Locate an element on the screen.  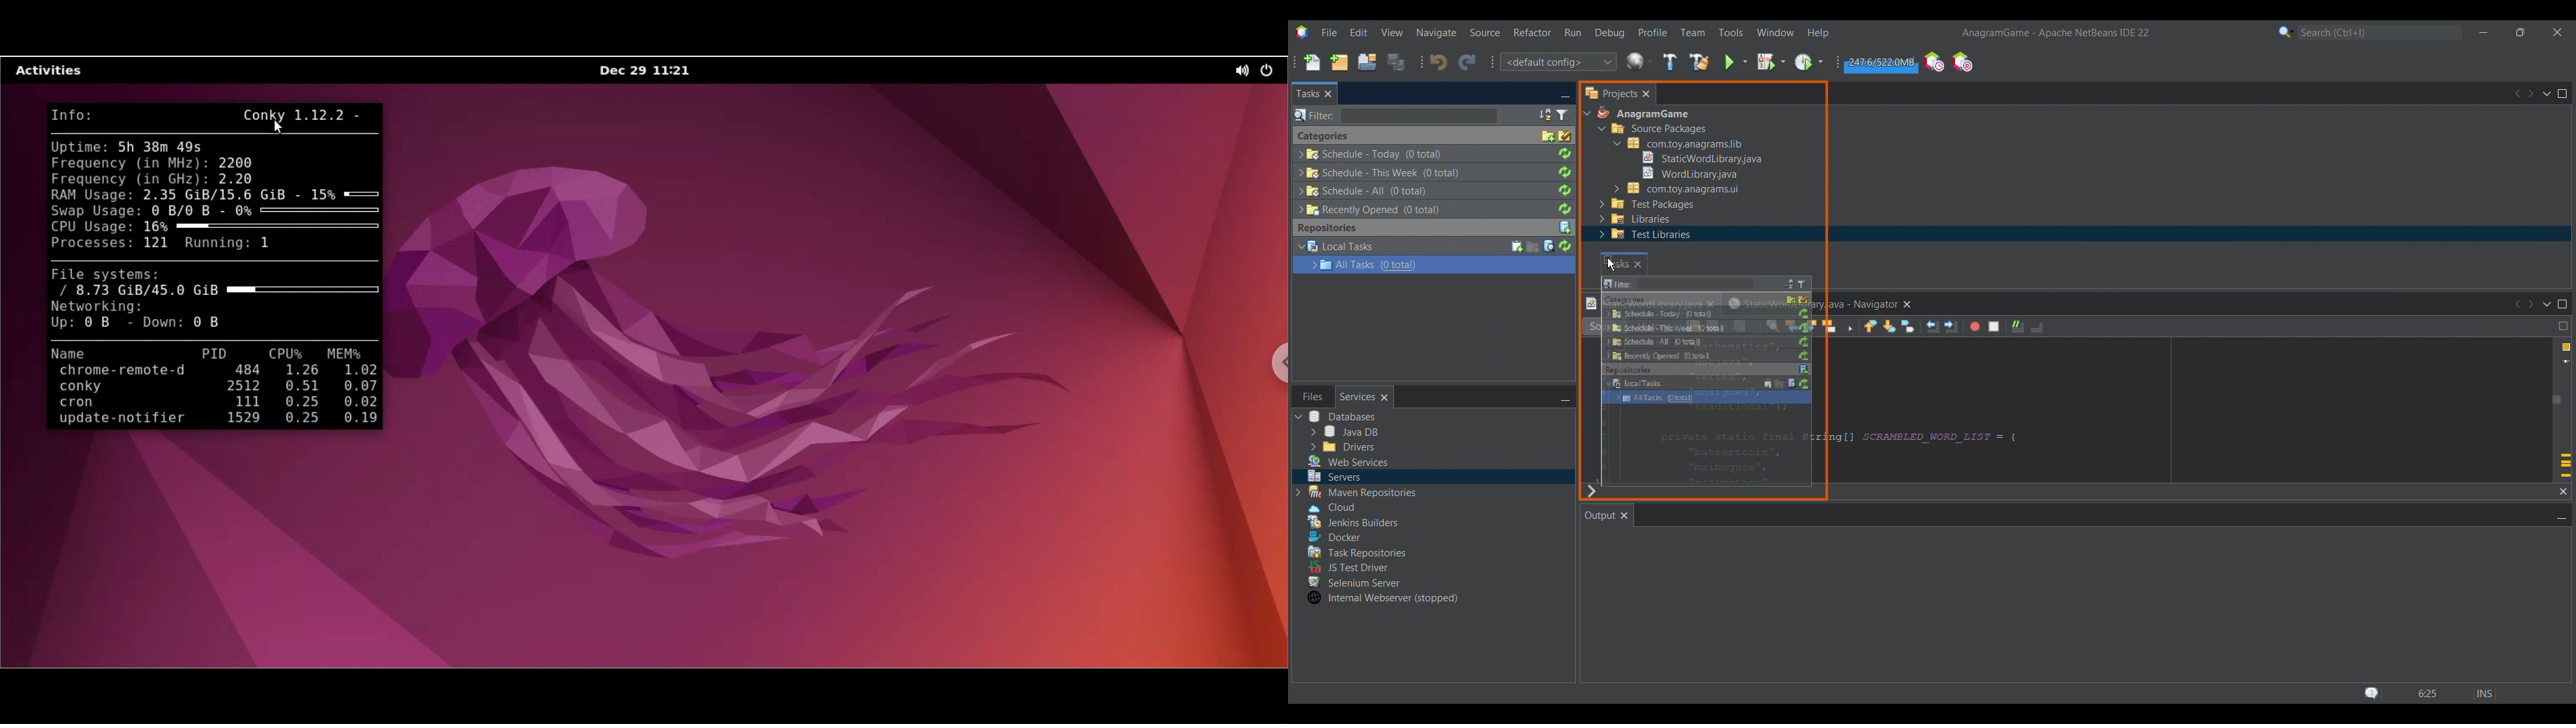
 is located at coordinates (1705, 381).